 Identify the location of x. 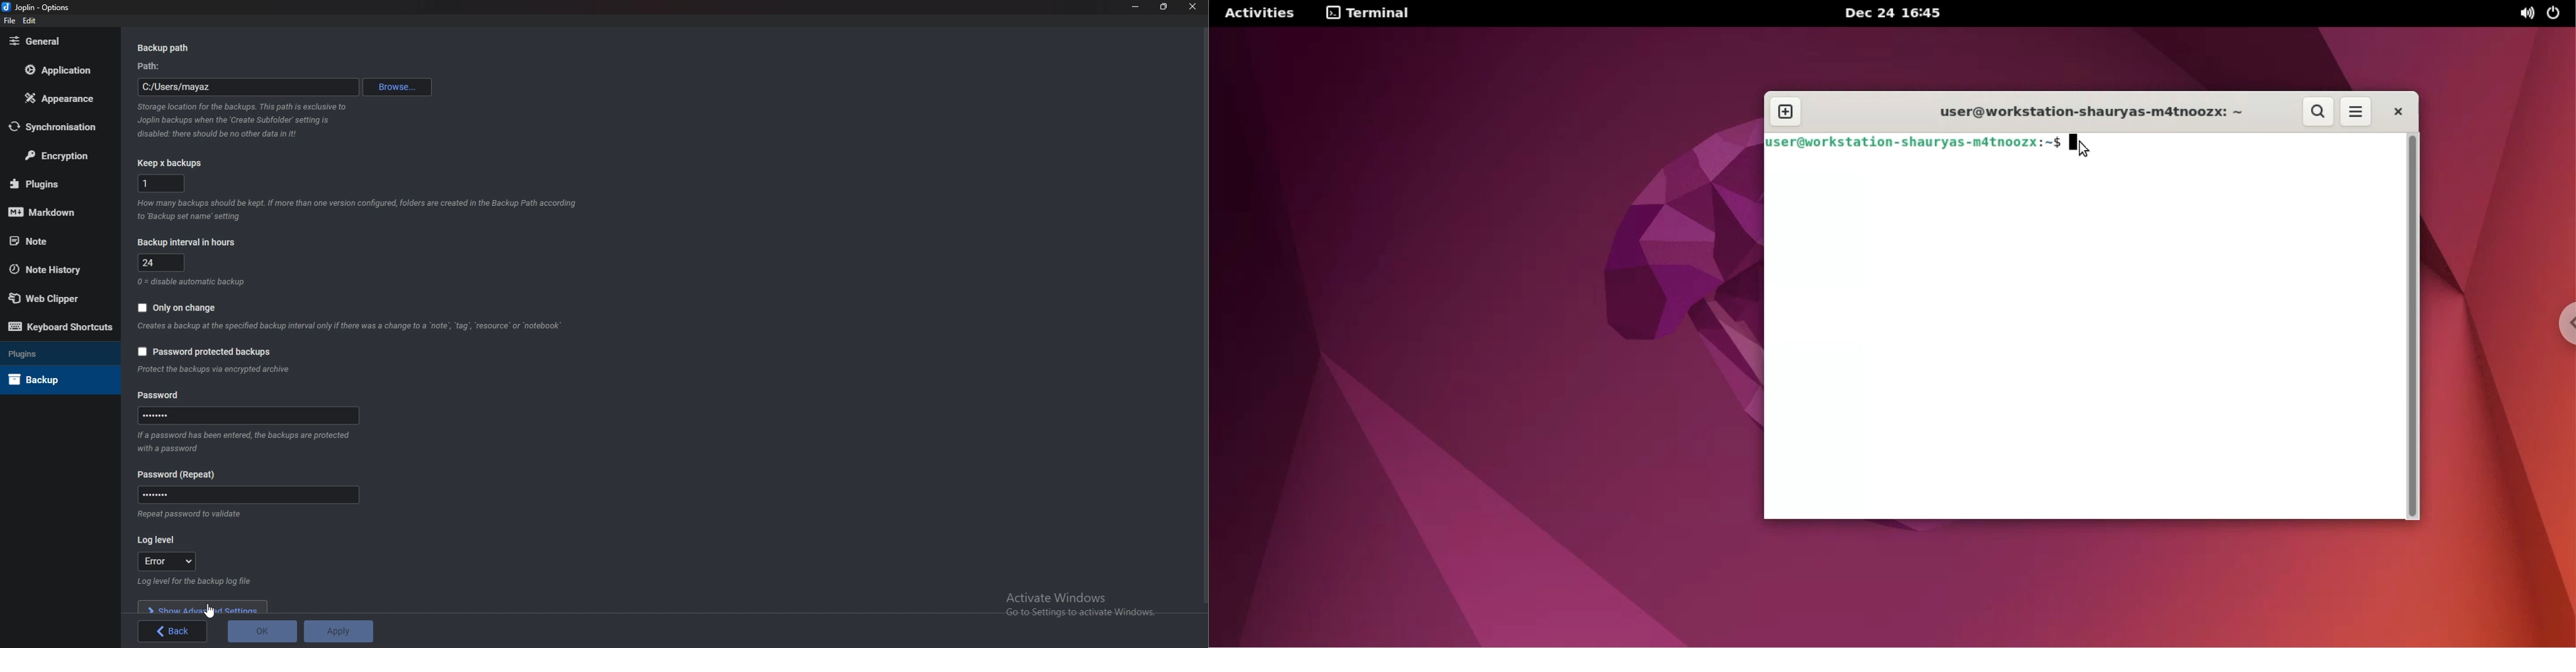
(161, 182).